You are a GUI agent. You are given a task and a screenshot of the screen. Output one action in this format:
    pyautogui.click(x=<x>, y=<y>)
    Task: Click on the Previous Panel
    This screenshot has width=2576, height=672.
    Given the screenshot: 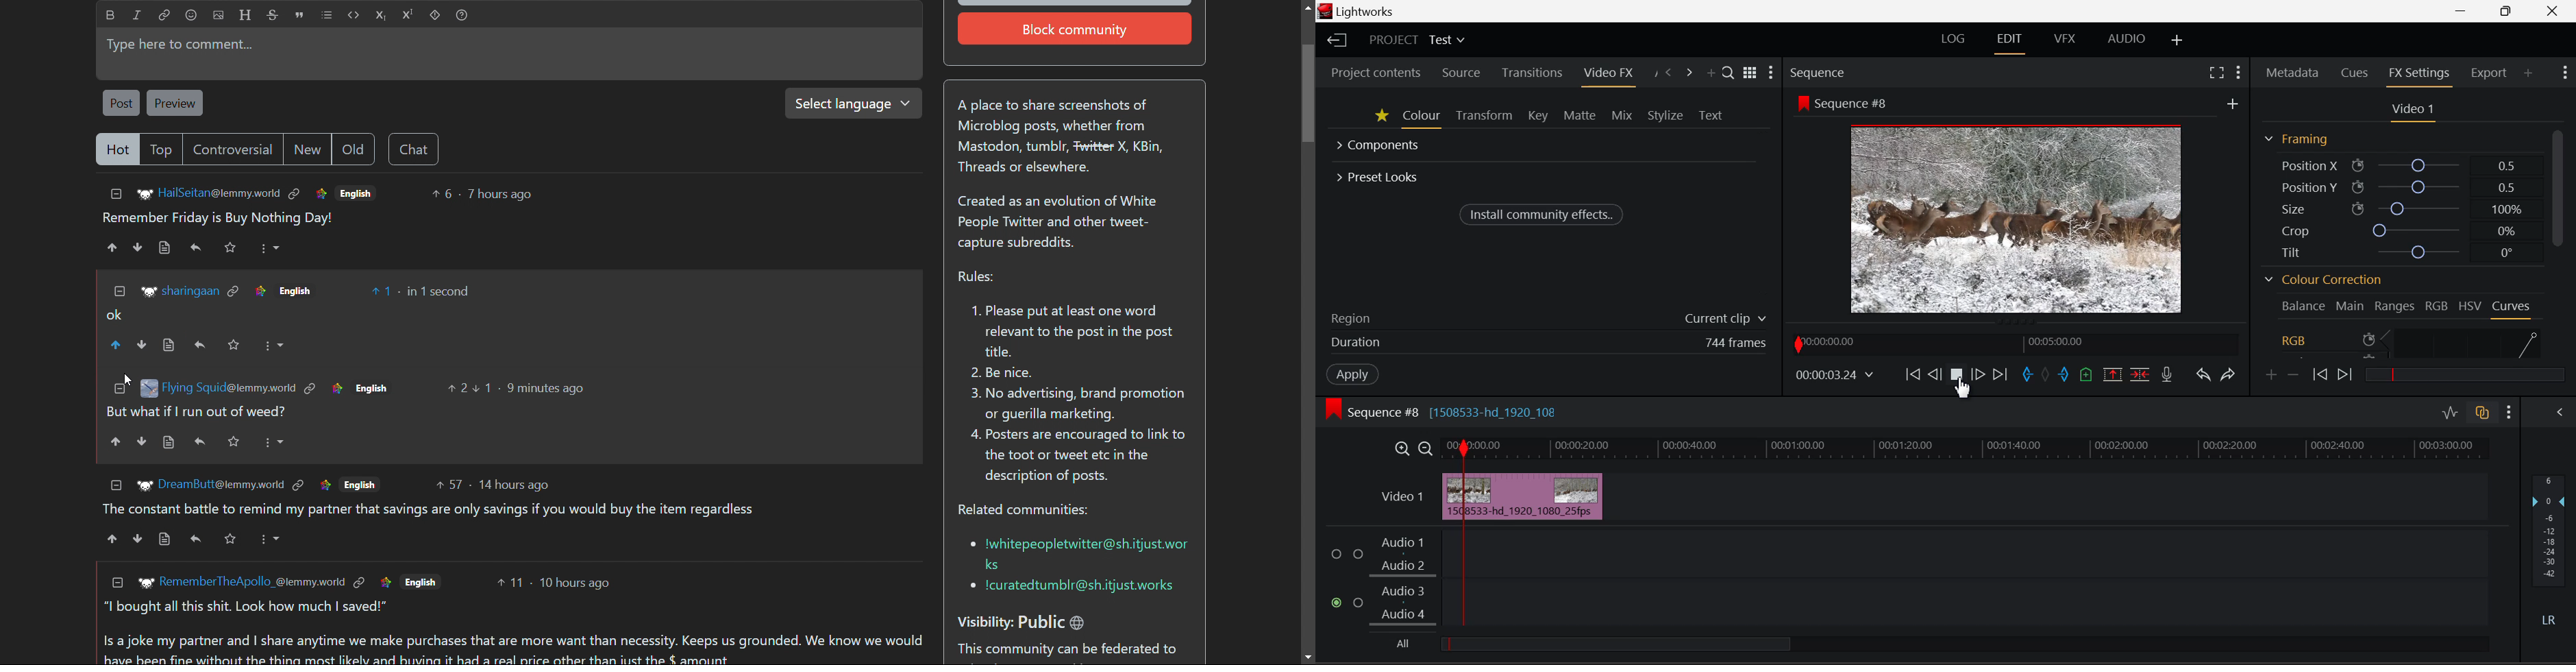 What is the action you would take?
    pyautogui.click(x=1669, y=72)
    